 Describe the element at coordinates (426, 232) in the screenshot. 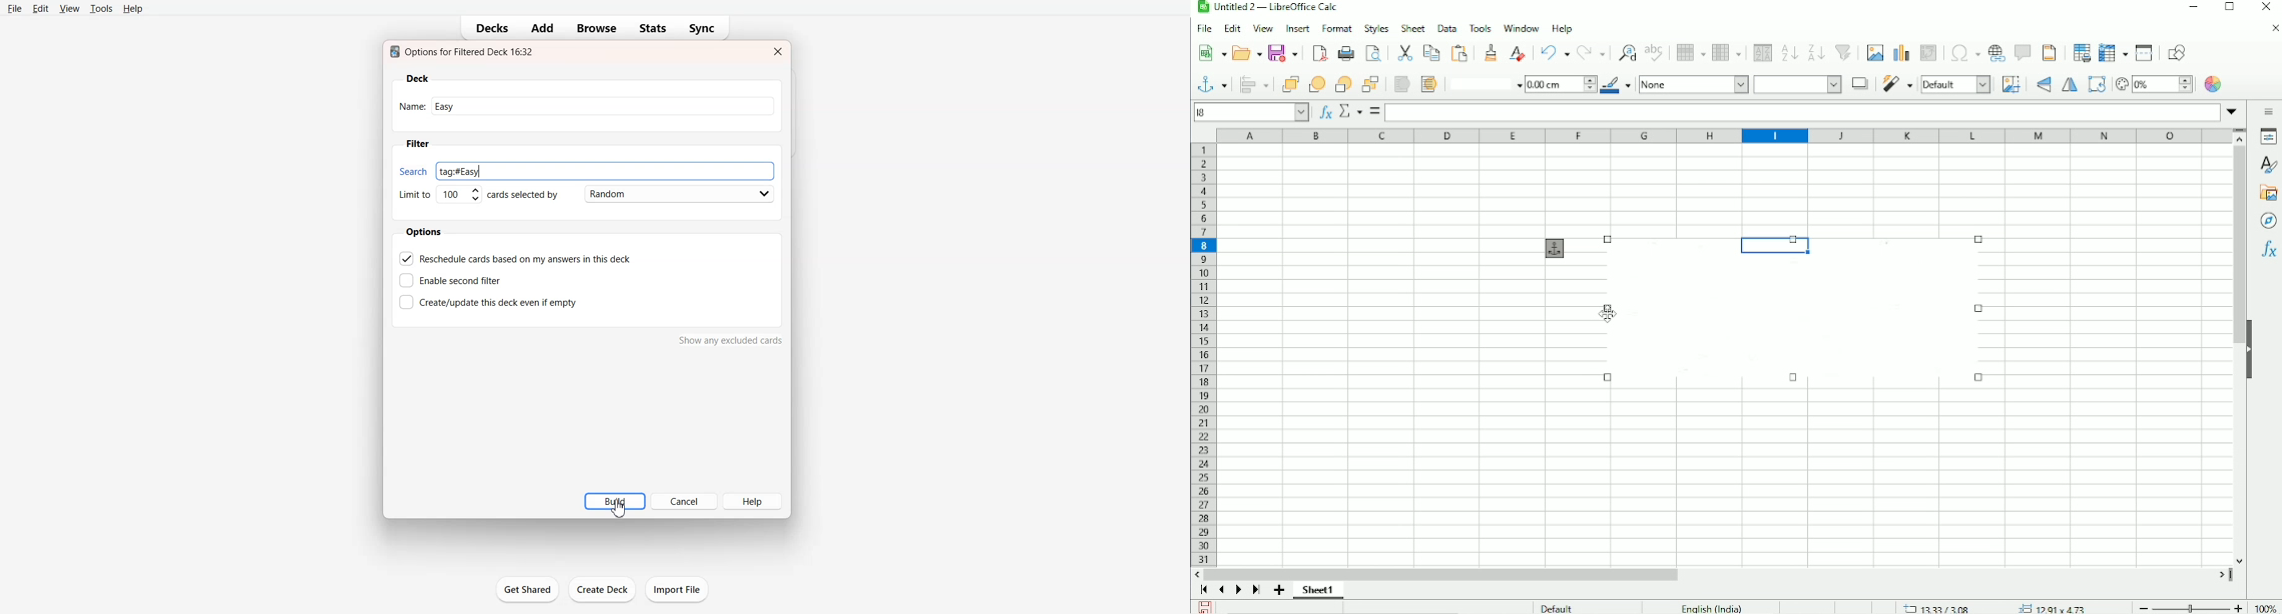

I see `Options` at that location.